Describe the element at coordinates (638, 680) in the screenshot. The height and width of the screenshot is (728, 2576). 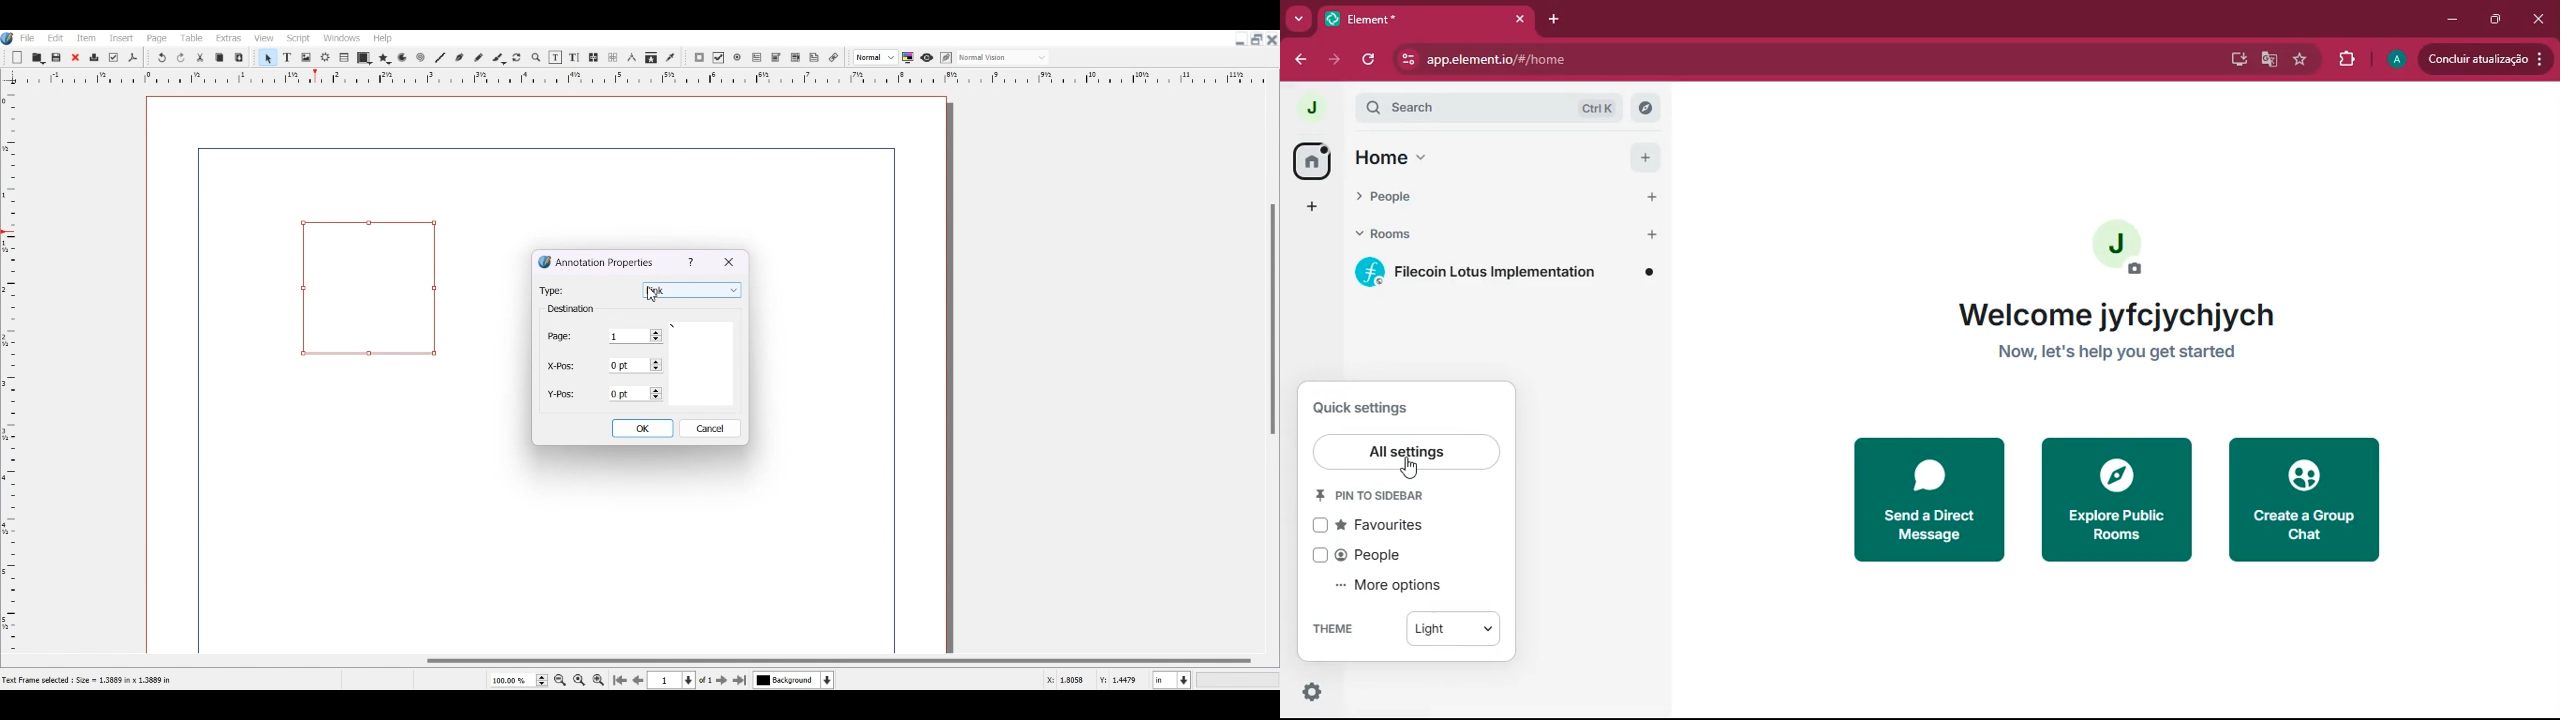
I see `Go to Previous page` at that location.